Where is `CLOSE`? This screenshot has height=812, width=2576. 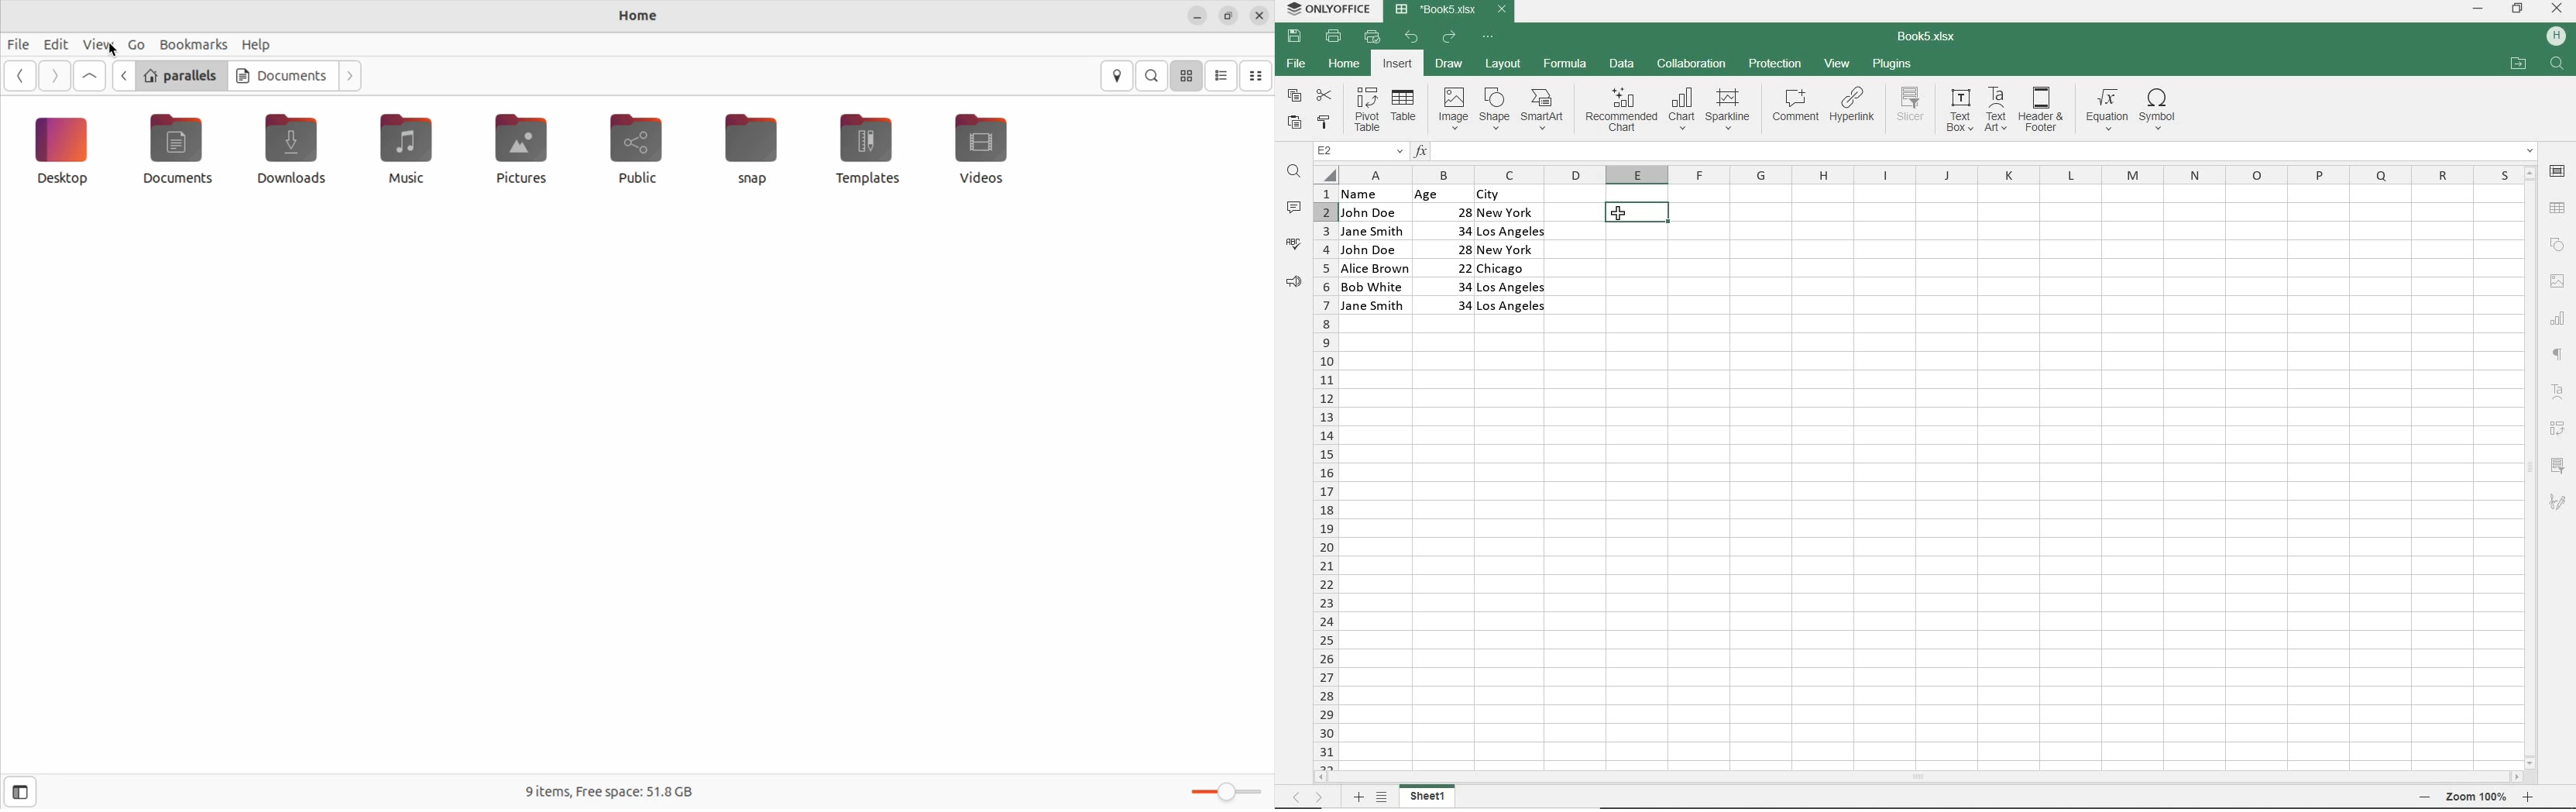
CLOSE is located at coordinates (2557, 8).